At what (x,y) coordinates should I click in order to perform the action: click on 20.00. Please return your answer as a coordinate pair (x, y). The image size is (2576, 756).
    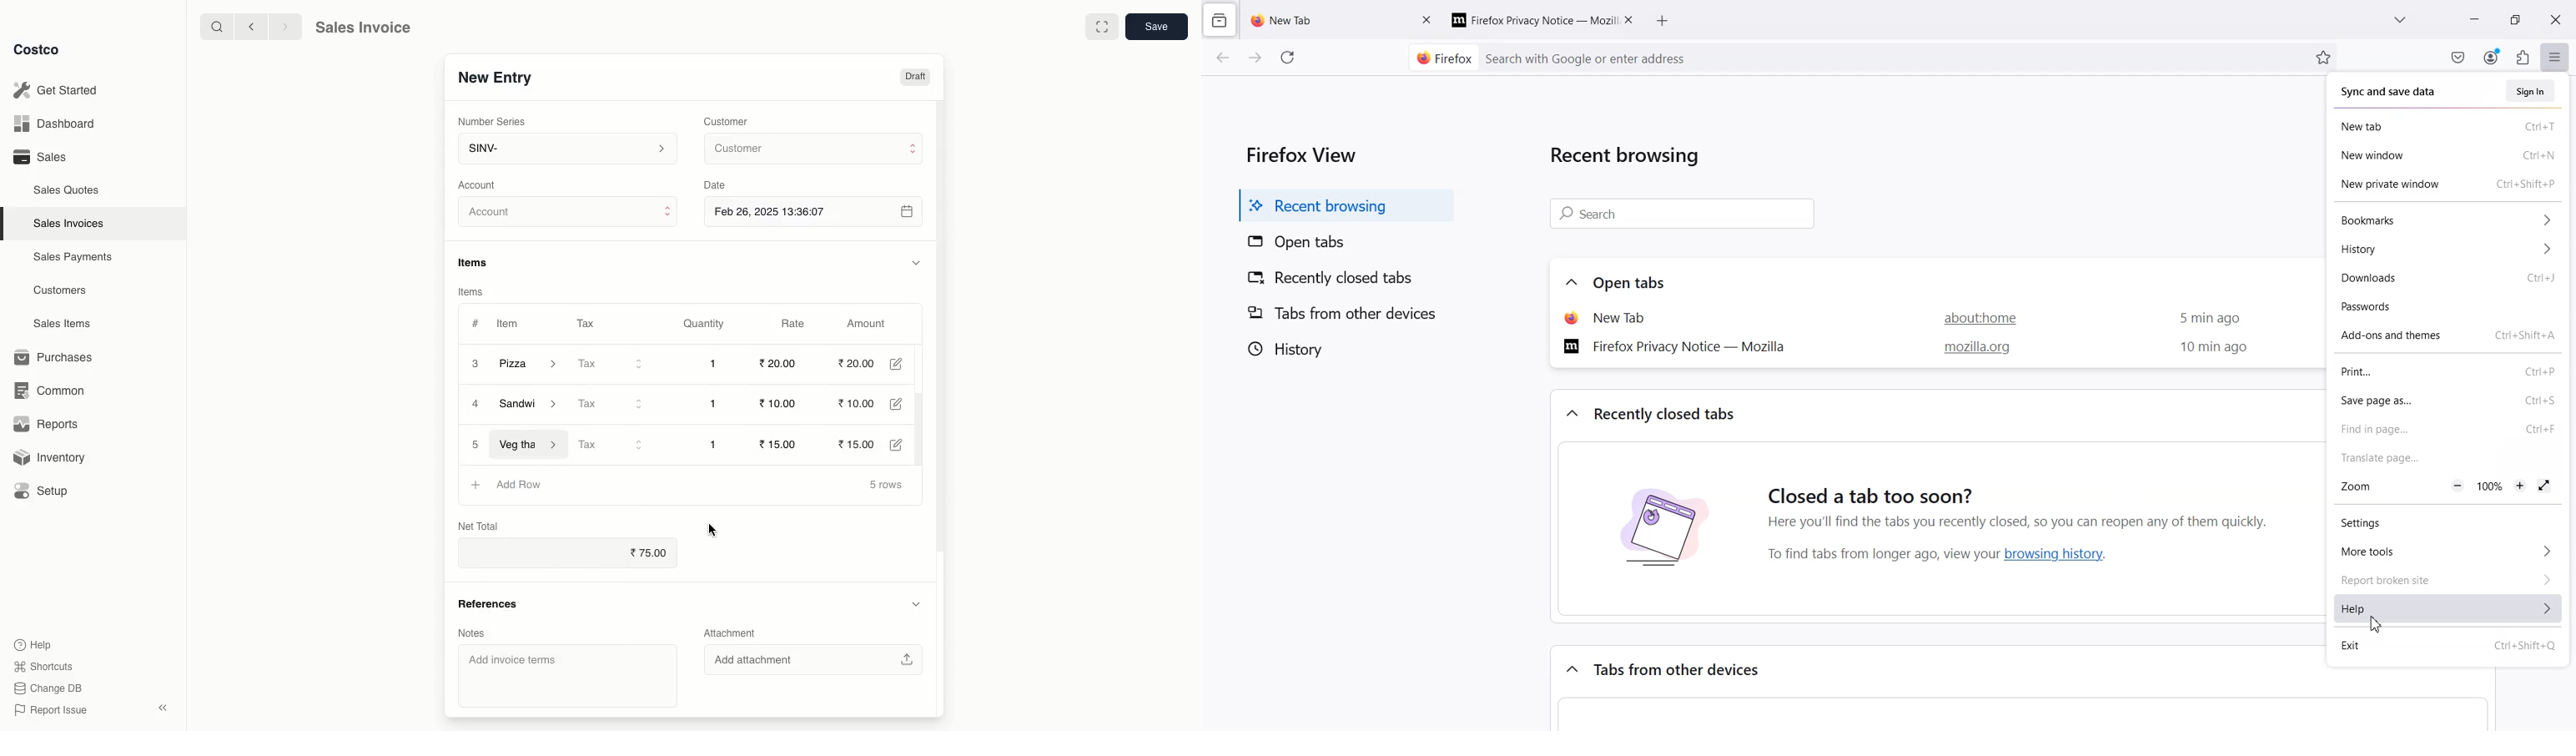
    Looking at the image, I should click on (858, 364).